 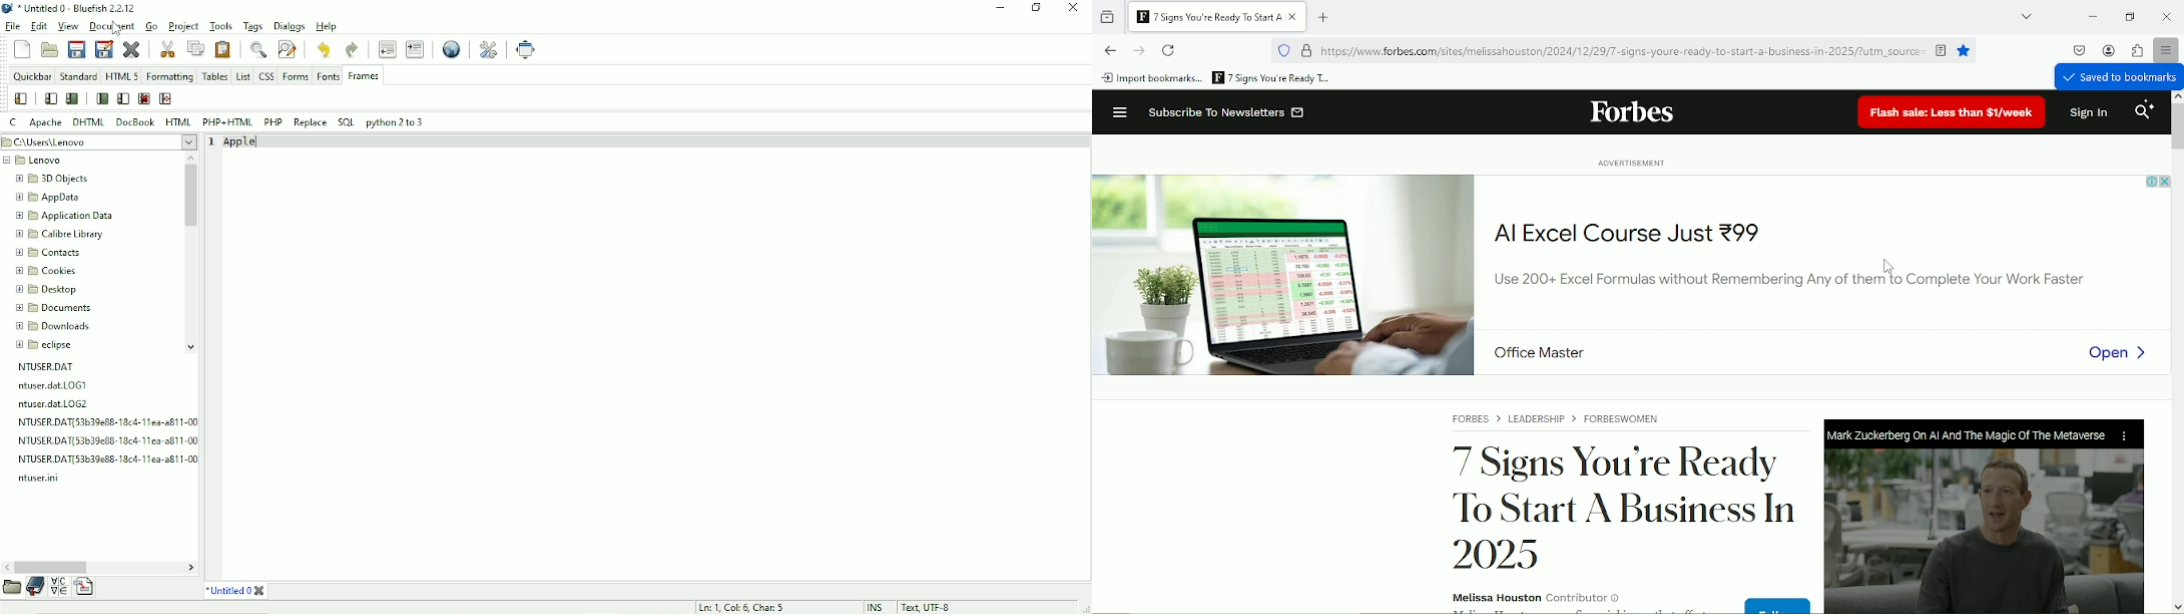 I want to click on 1, so click(x=210, y=141).